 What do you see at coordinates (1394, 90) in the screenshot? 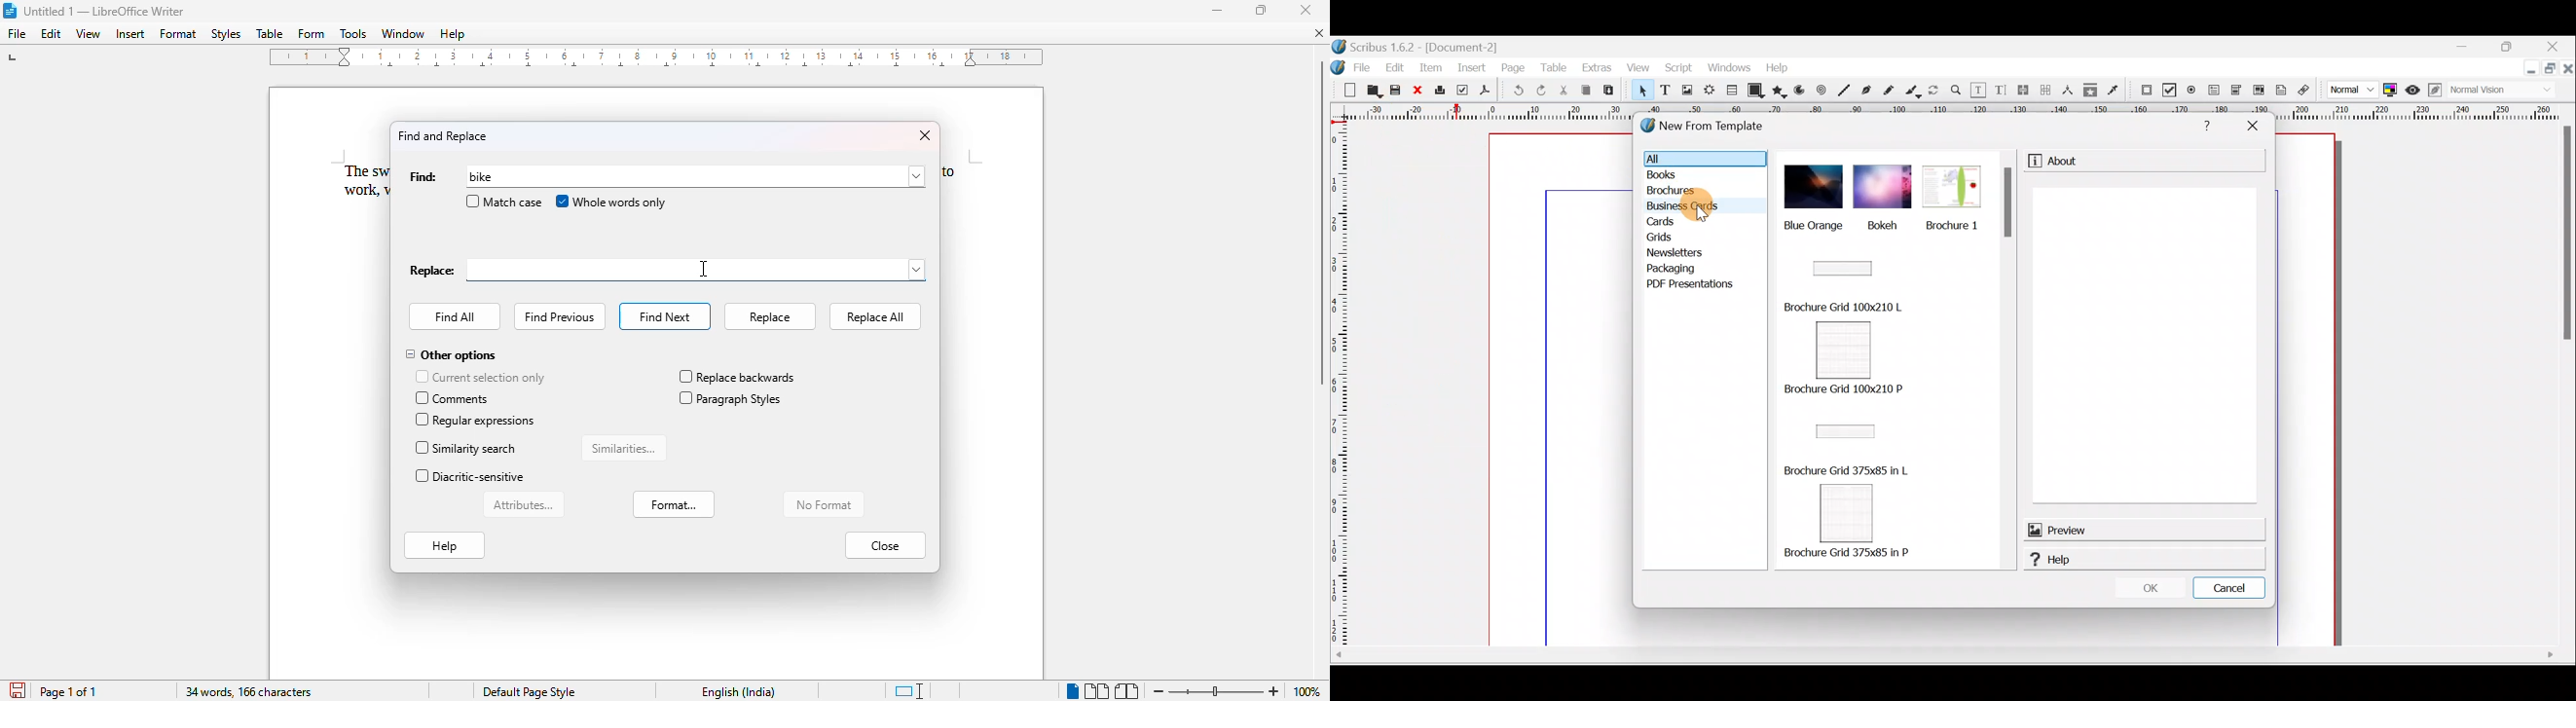
I see `Save` at bounding box center [1394, 90].